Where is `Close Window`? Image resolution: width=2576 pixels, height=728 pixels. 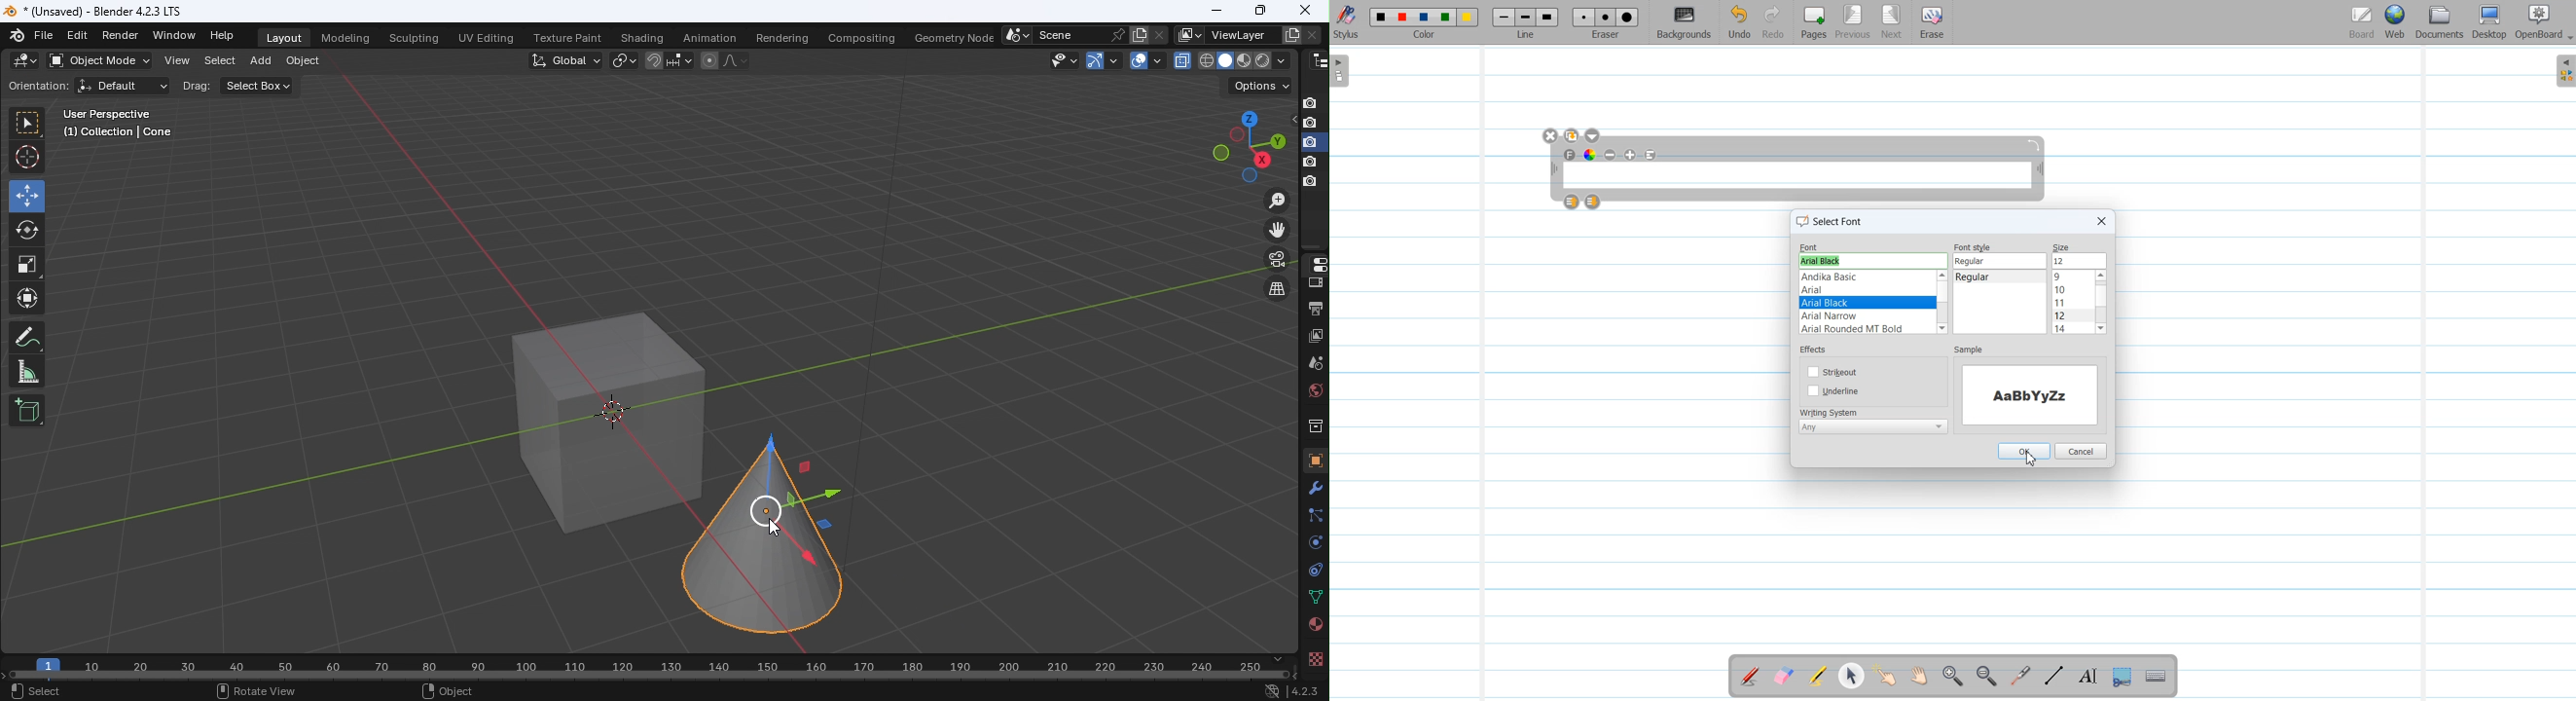
Close Window is located at coordinates (1551, 136).